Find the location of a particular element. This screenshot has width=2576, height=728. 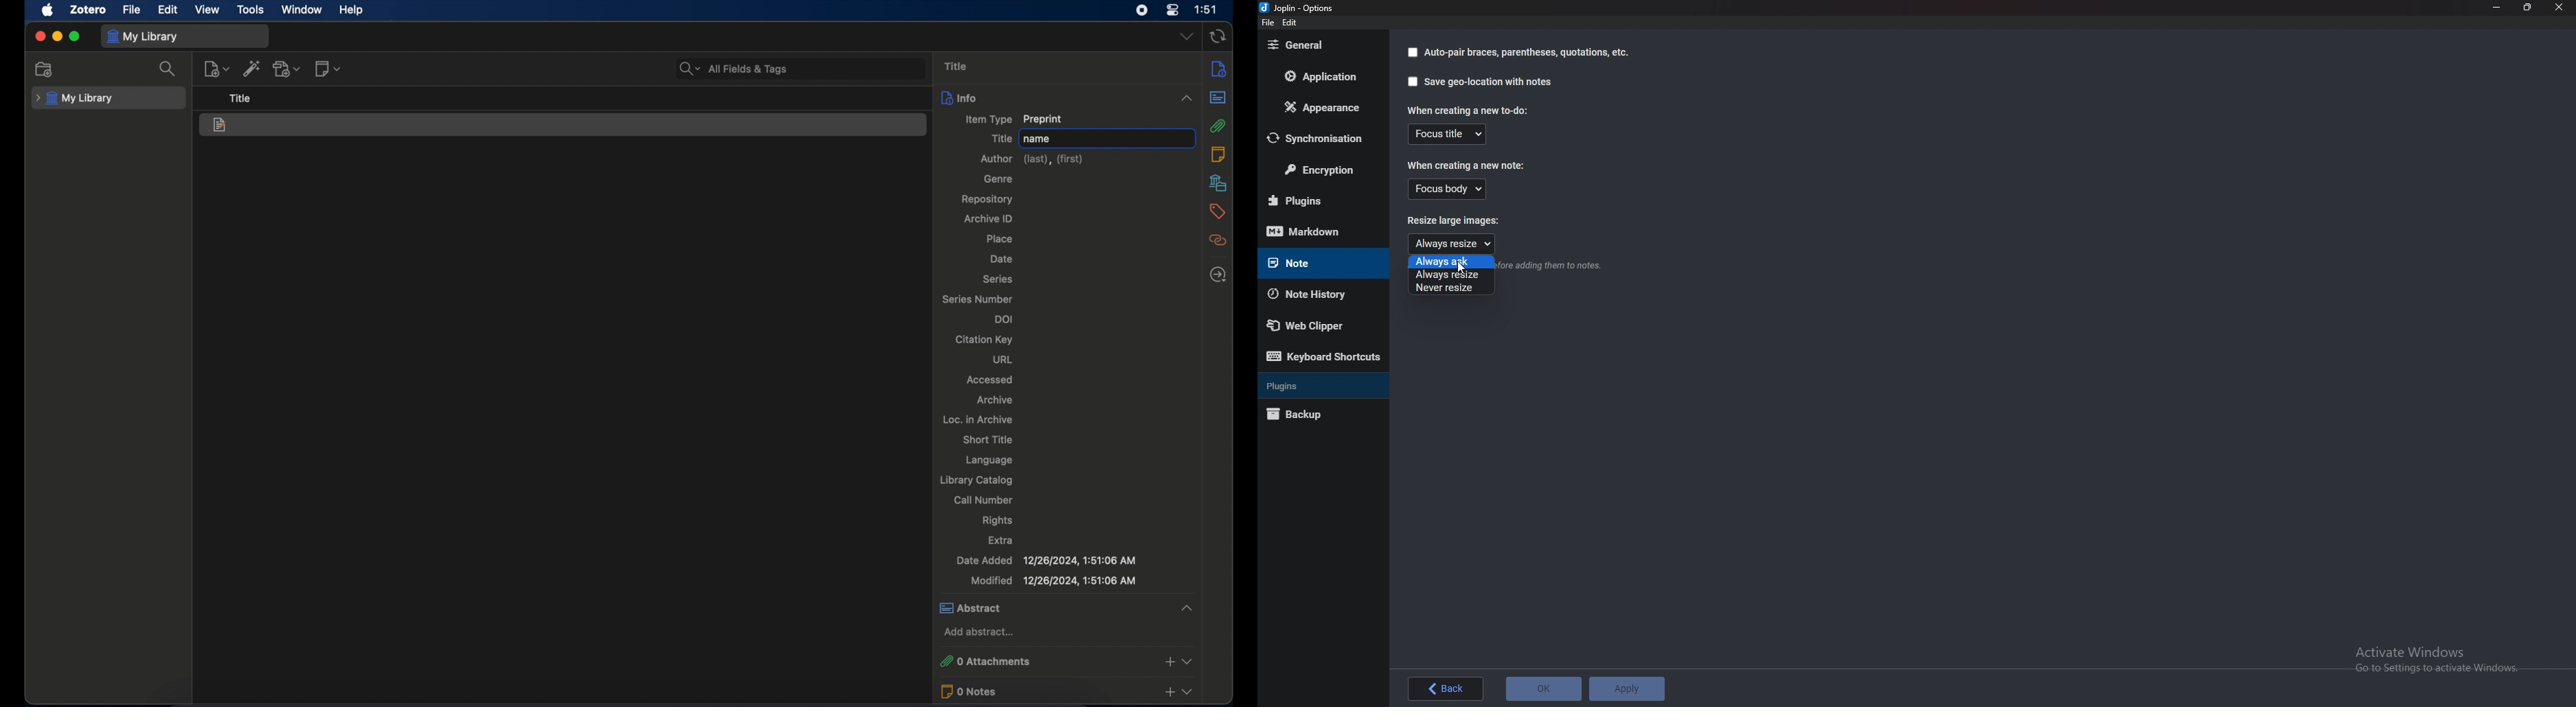

General is located at coordinates (1314, 46).